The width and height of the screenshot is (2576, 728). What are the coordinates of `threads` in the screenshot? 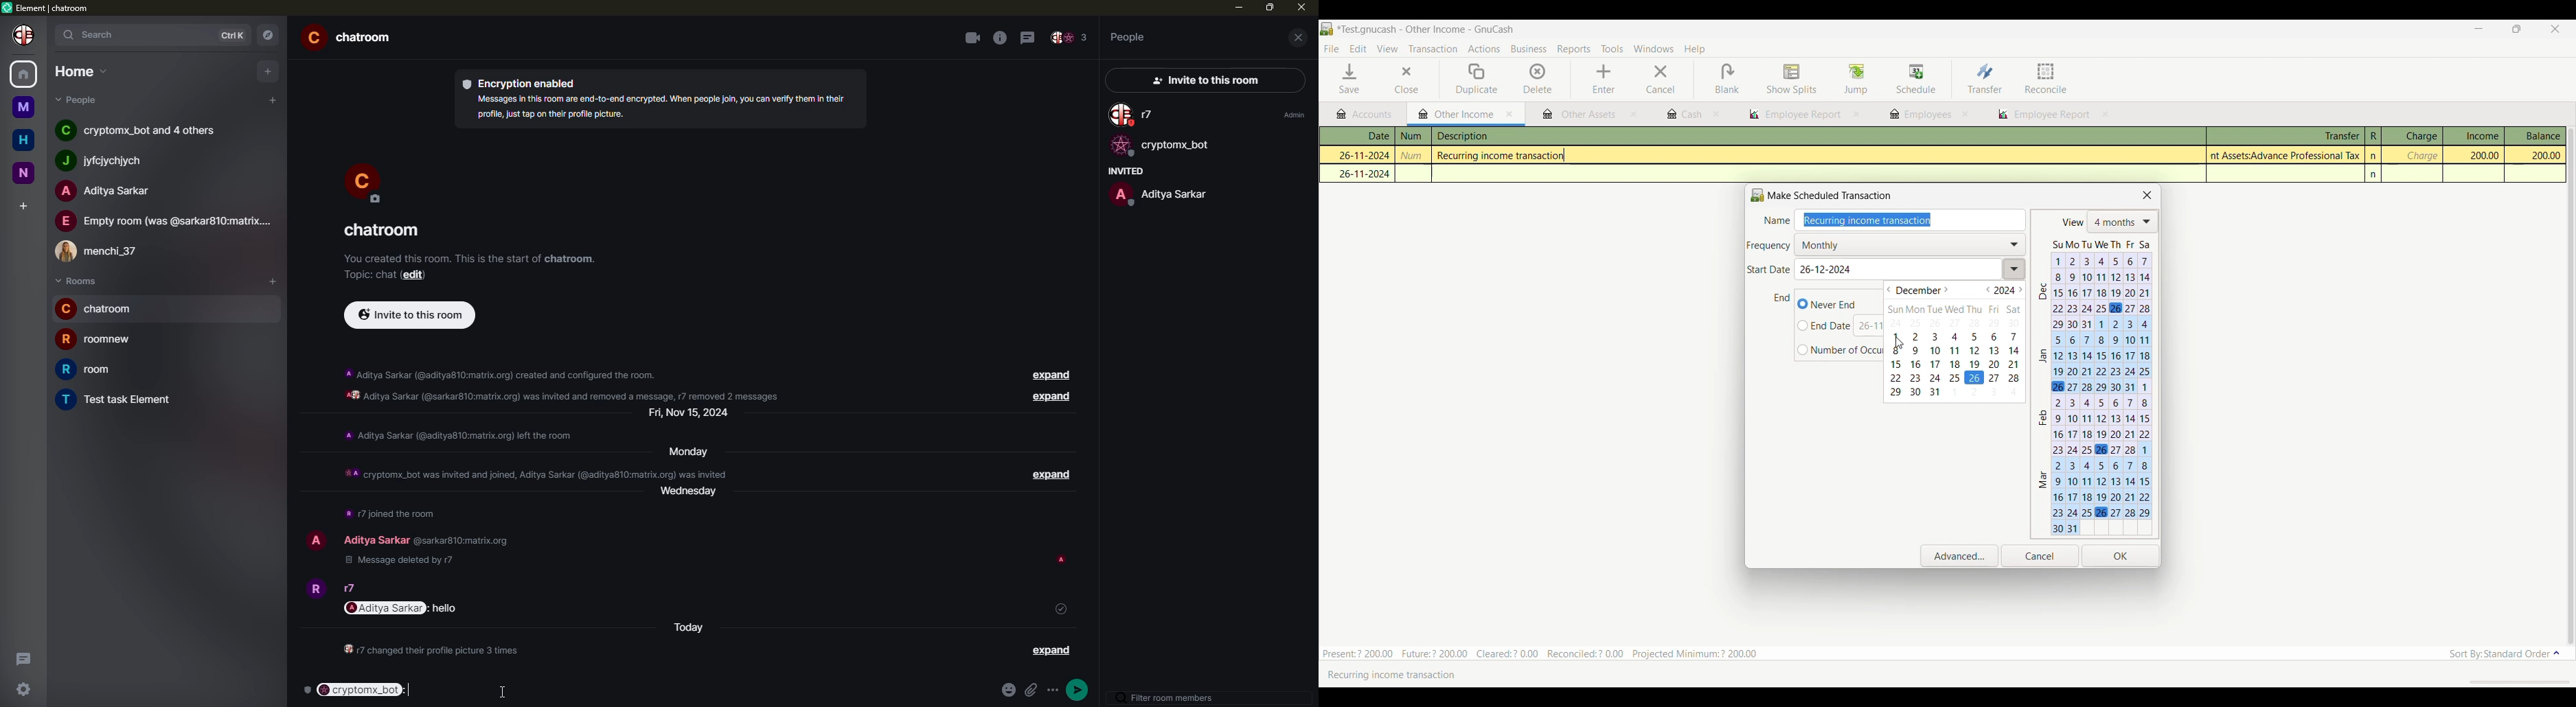 It's located at (1030, 36).